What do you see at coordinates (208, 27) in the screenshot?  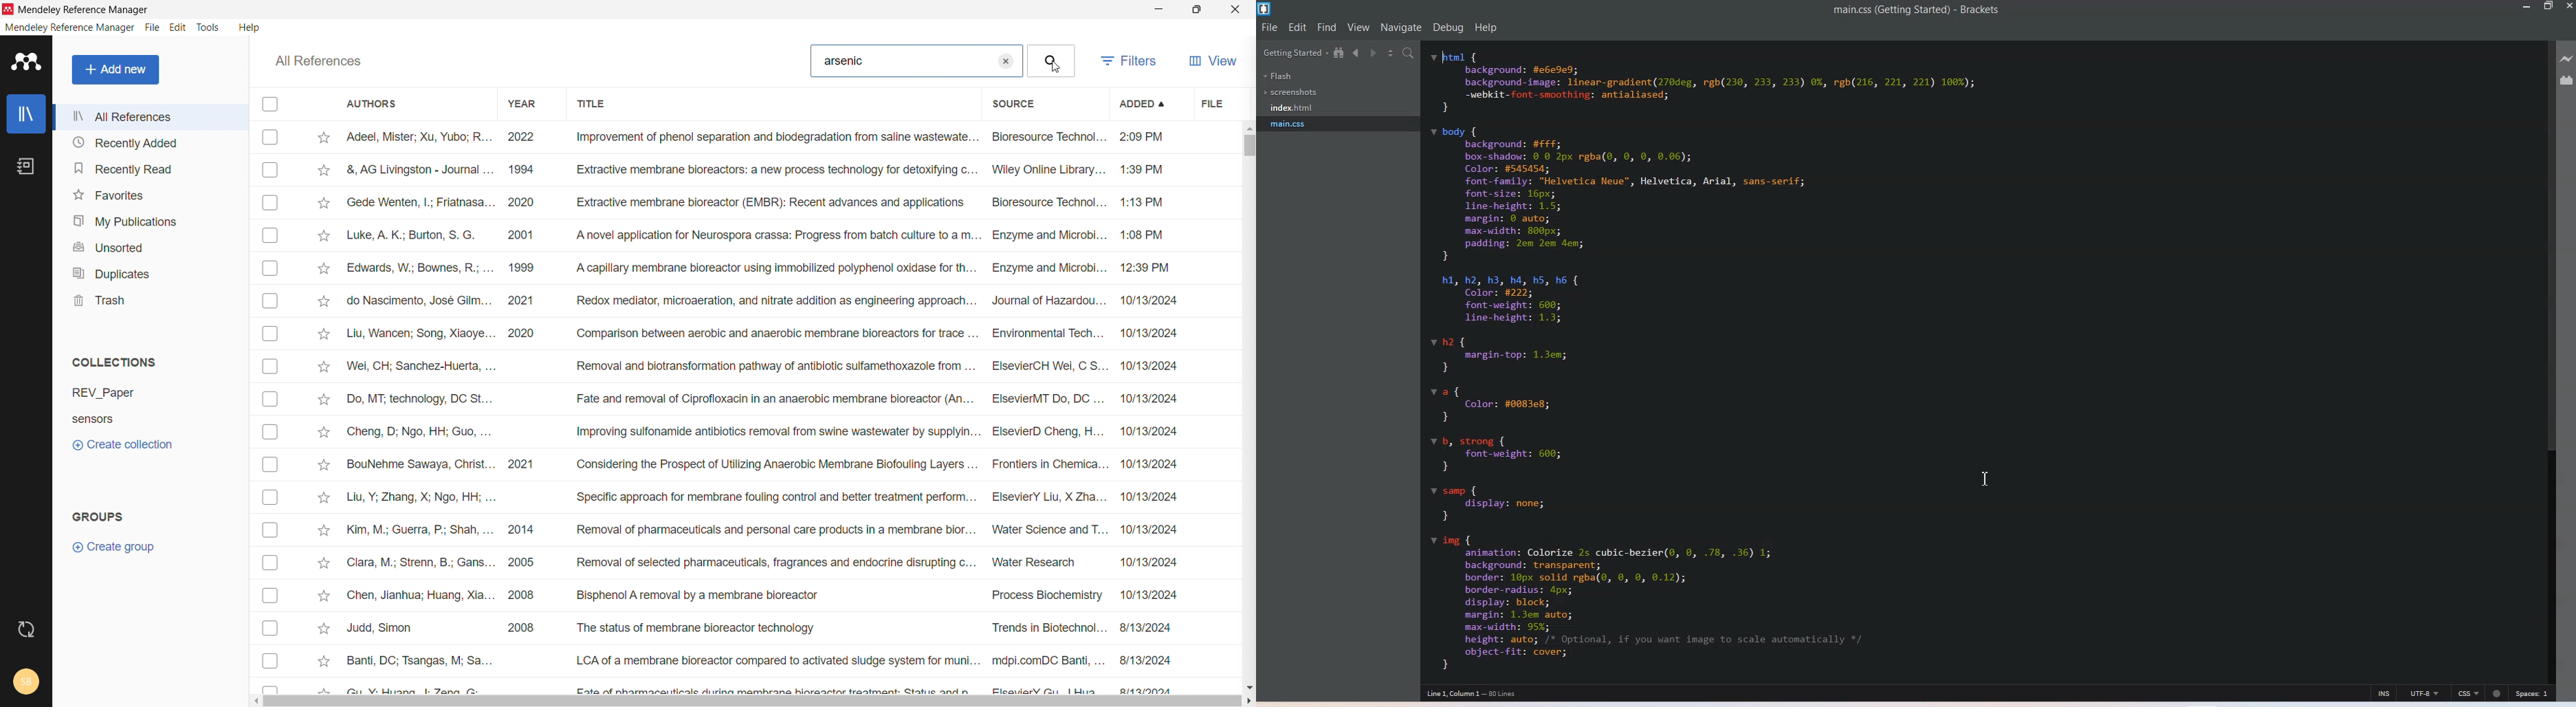 I see `tools` at bounding box center [208, 27].